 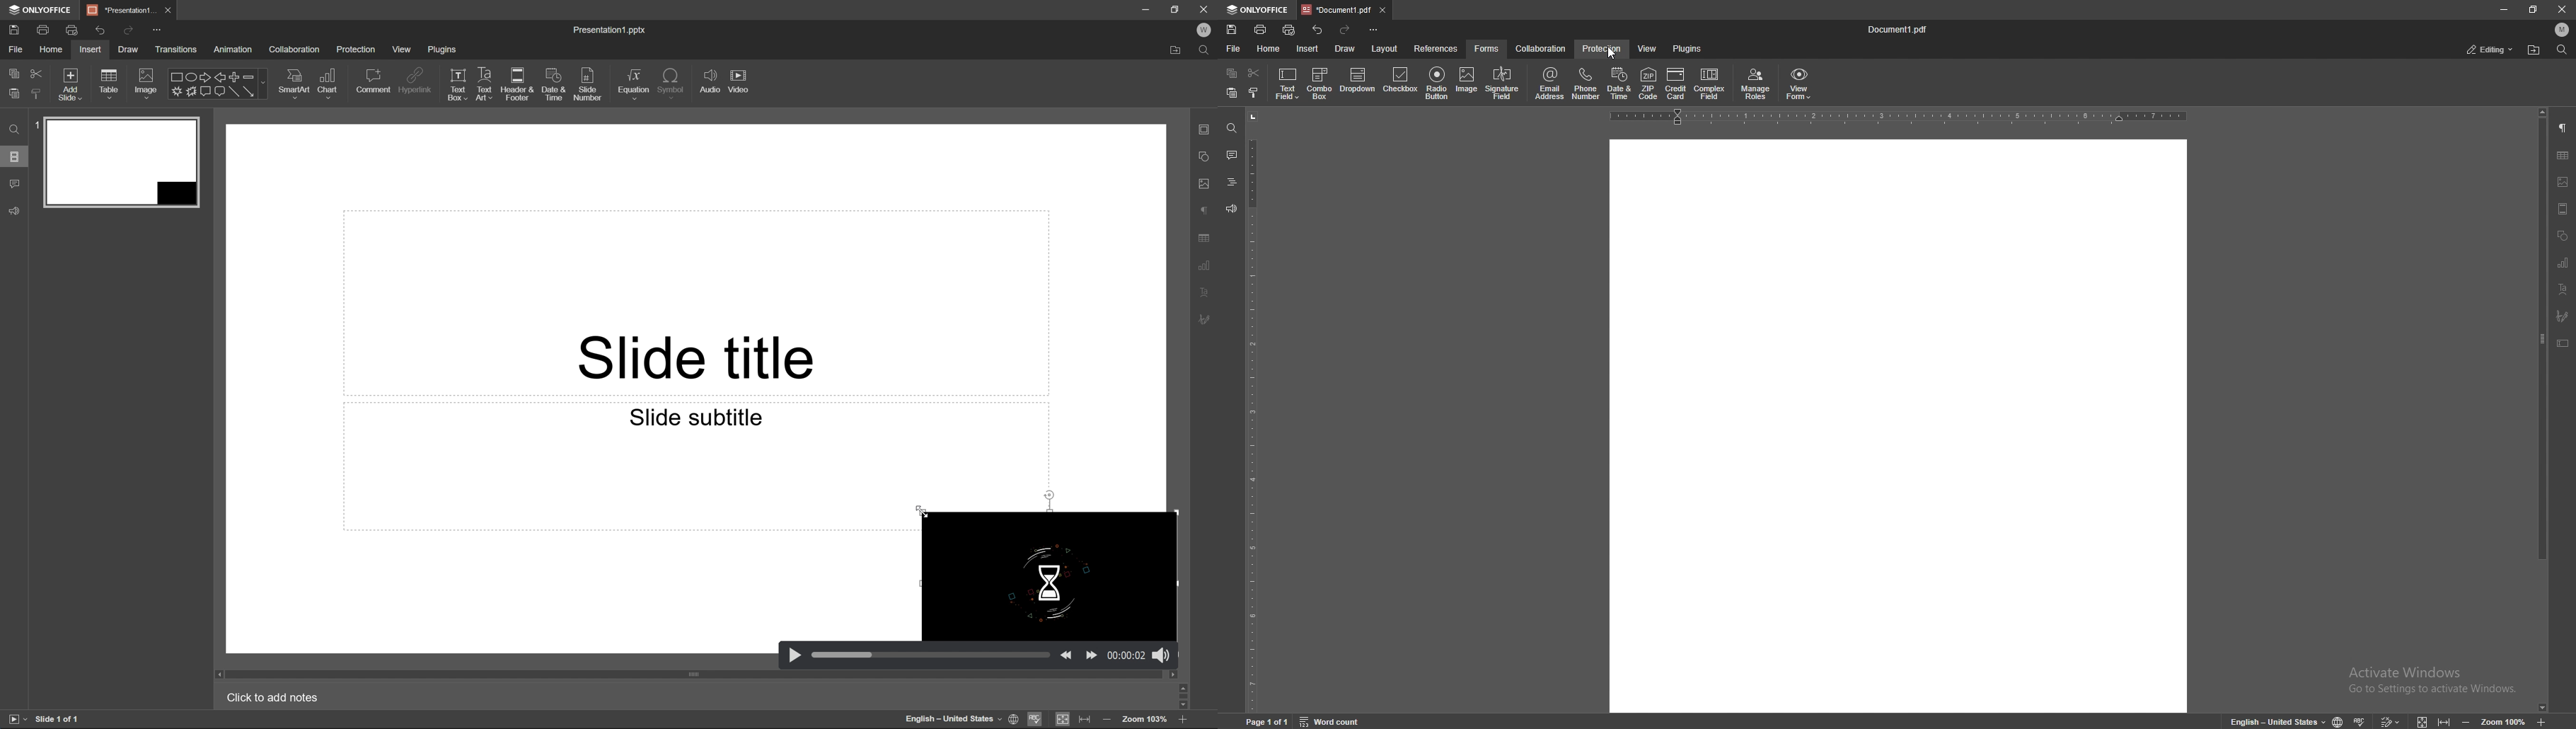 What do you see at coordinates (1207, 183) in the screenshot?
I see `image settings` at bounding box center [1207, 183].